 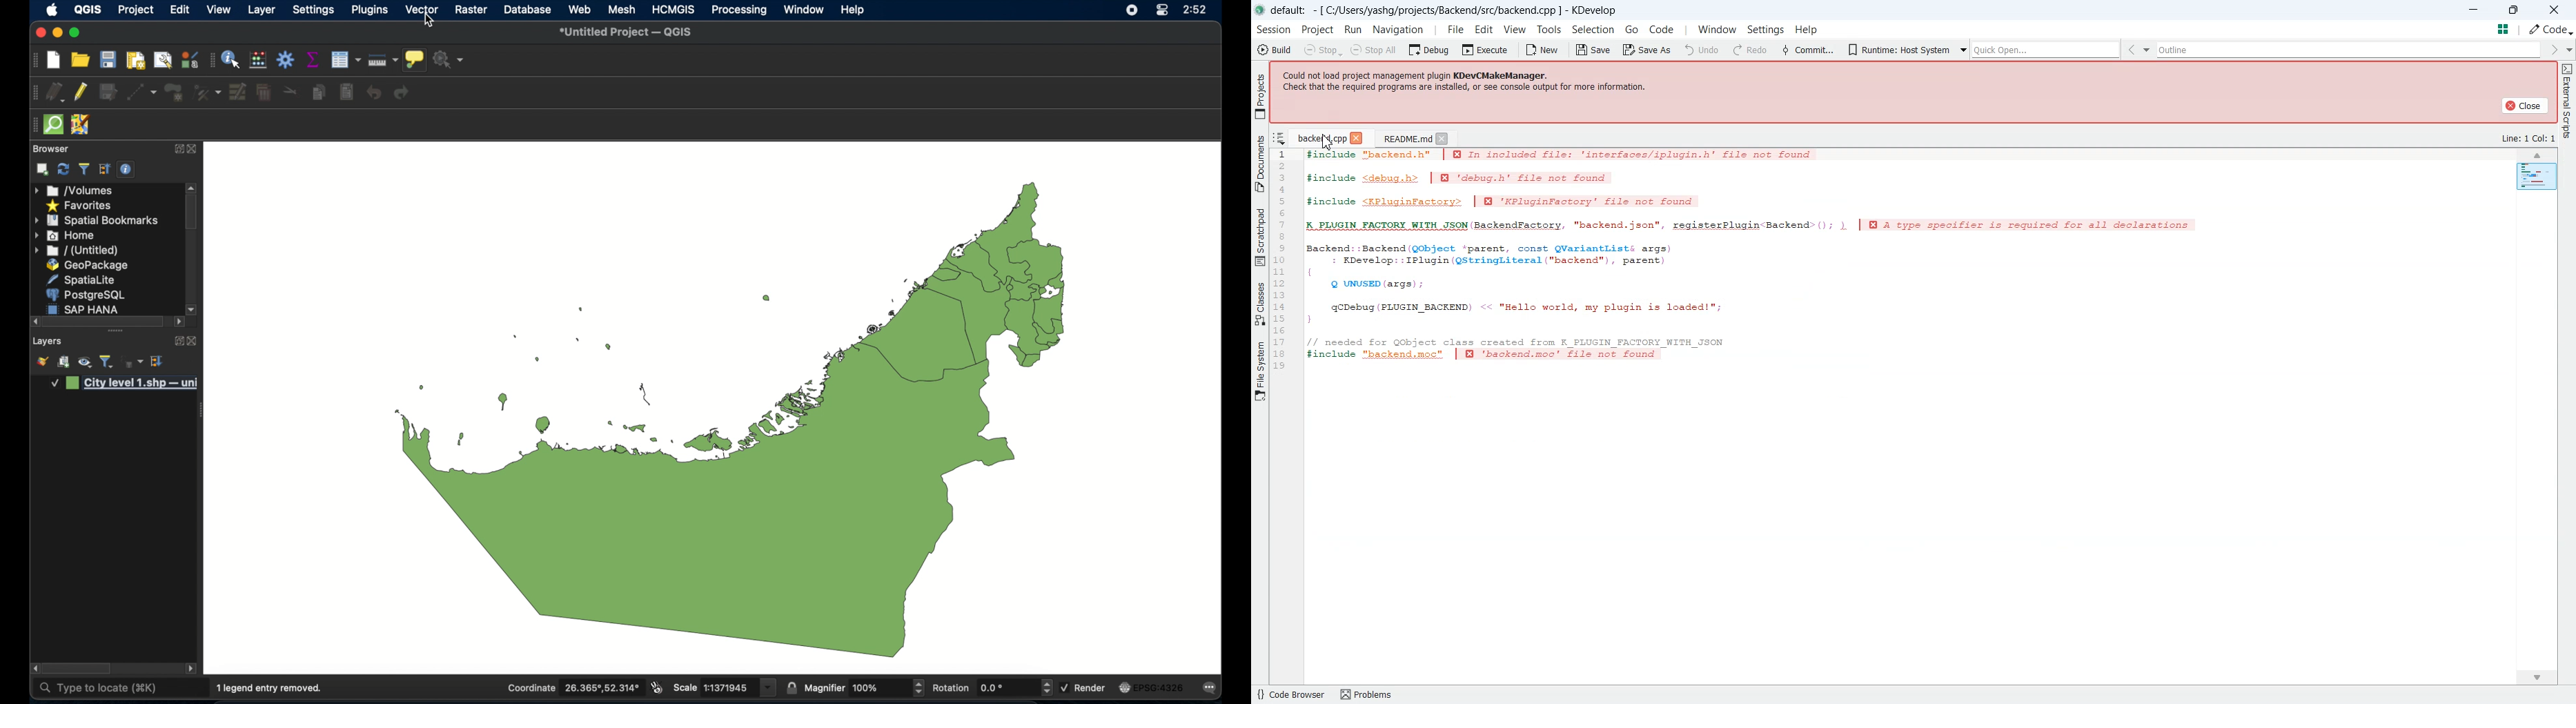 What do you see at coordinates (1329, 141) in the screenshot?
I see `cursor` at bounding box center [1329, 141].